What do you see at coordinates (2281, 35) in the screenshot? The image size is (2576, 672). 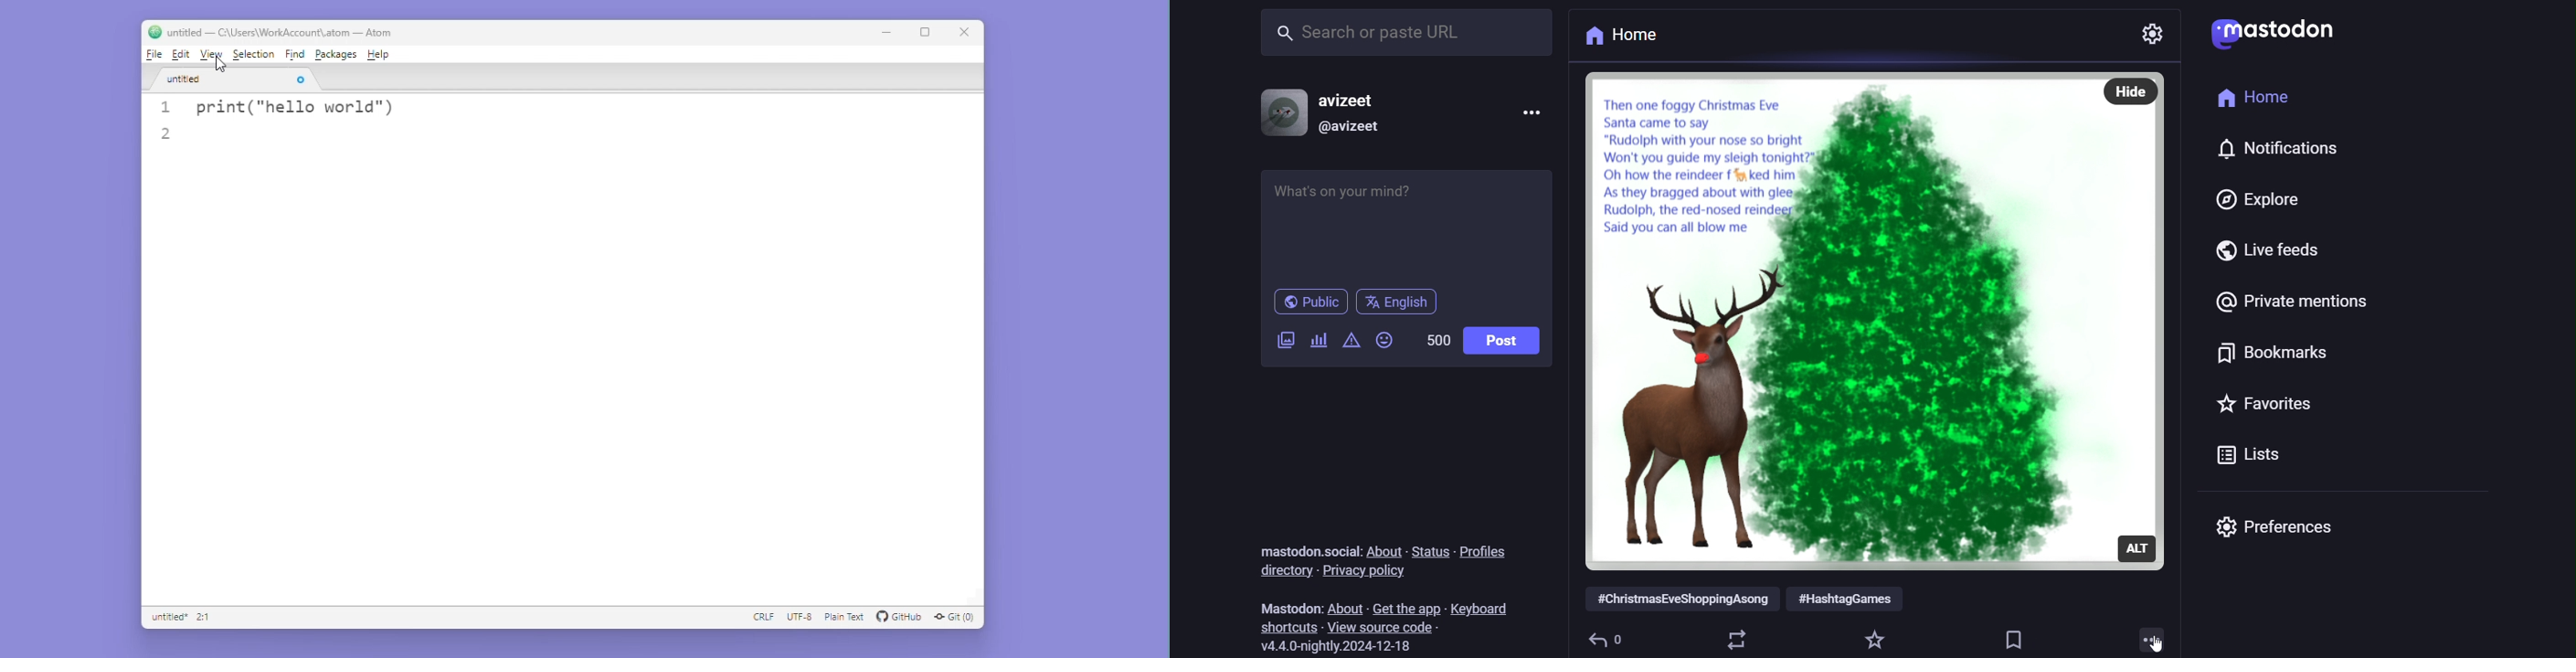 I see `logo` at bounding box center [2281, 35].